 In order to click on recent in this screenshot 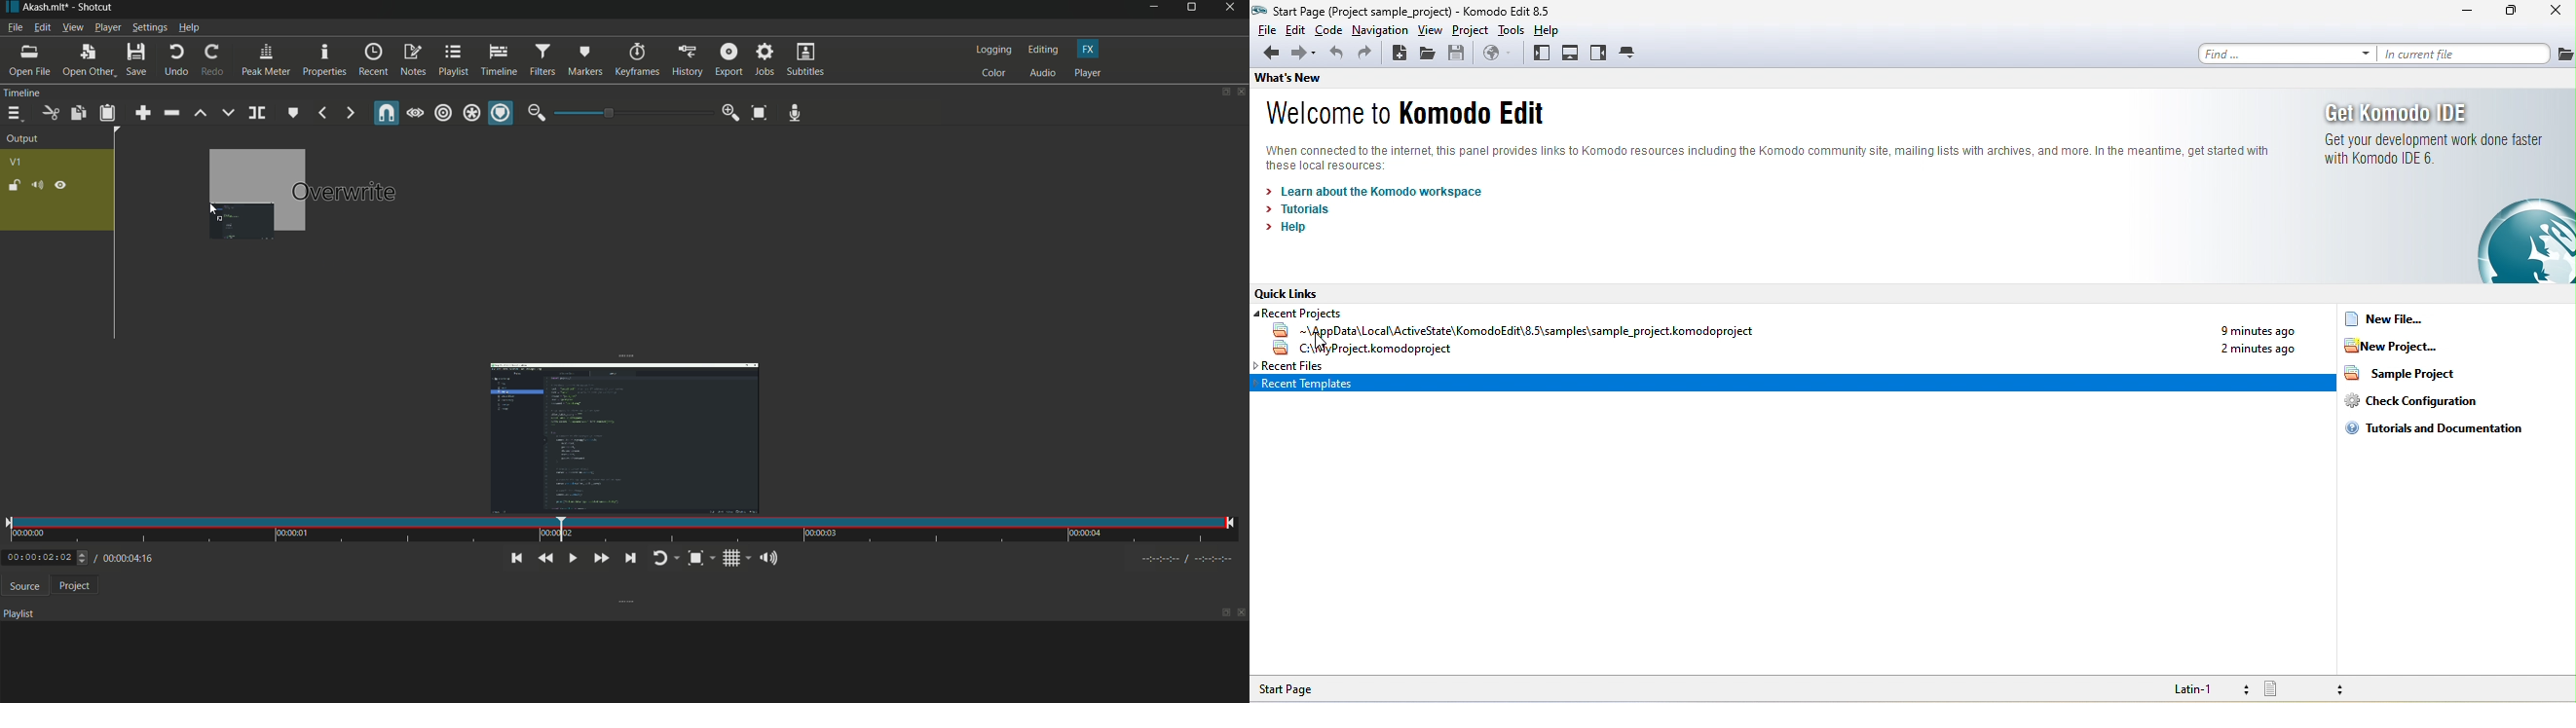, I will do `click(372, 61)`.